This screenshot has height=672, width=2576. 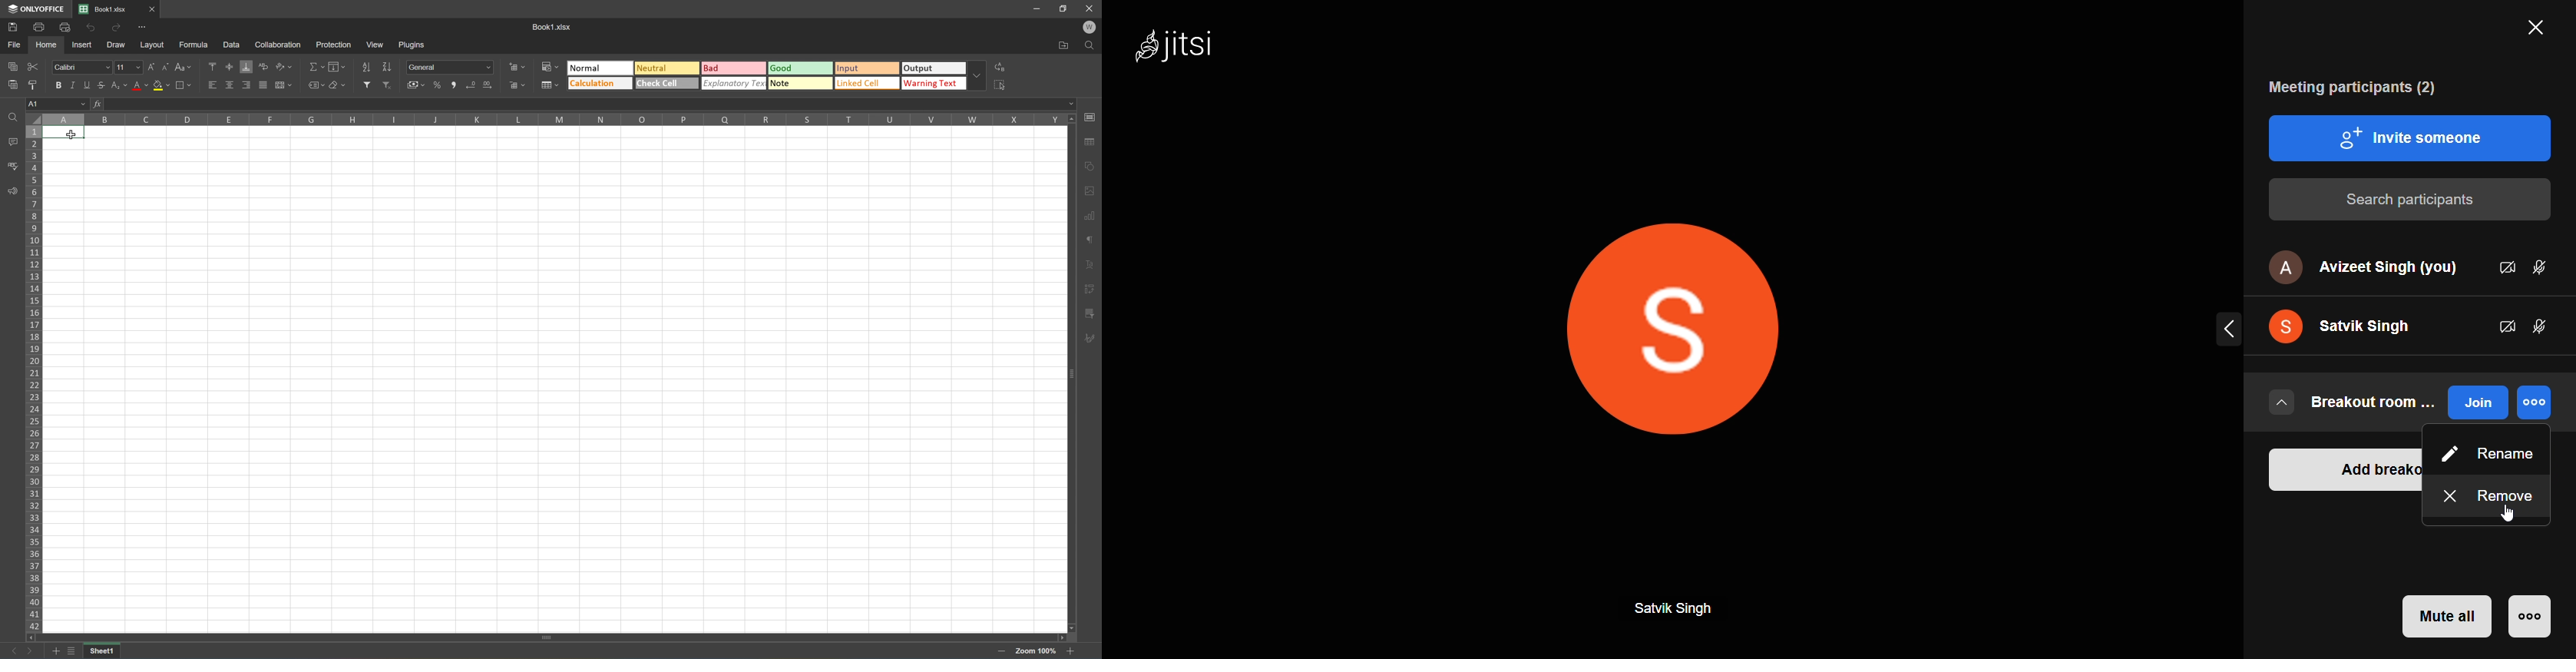 What do you see at coordinates (167, 68) in the screenshot?
I see `Decrement font size` at bounding box center [167, 68].